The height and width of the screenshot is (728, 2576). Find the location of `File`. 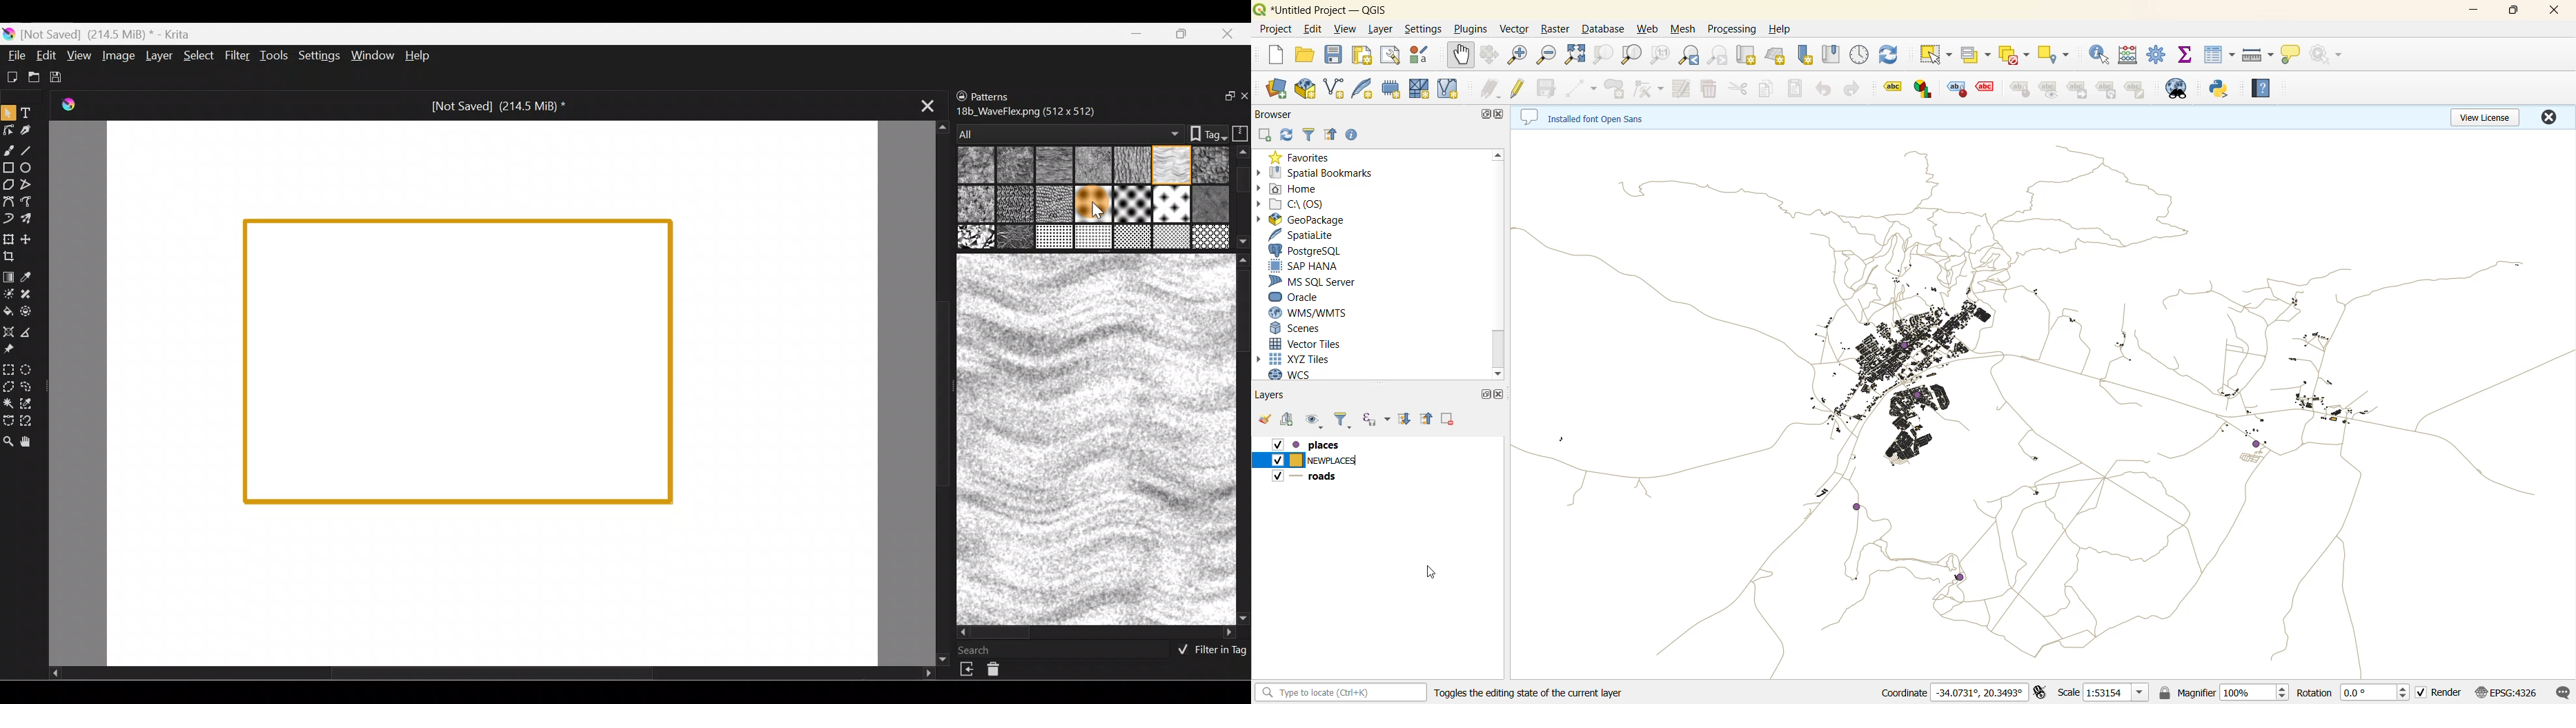

File is located at coordinates (14, 55).